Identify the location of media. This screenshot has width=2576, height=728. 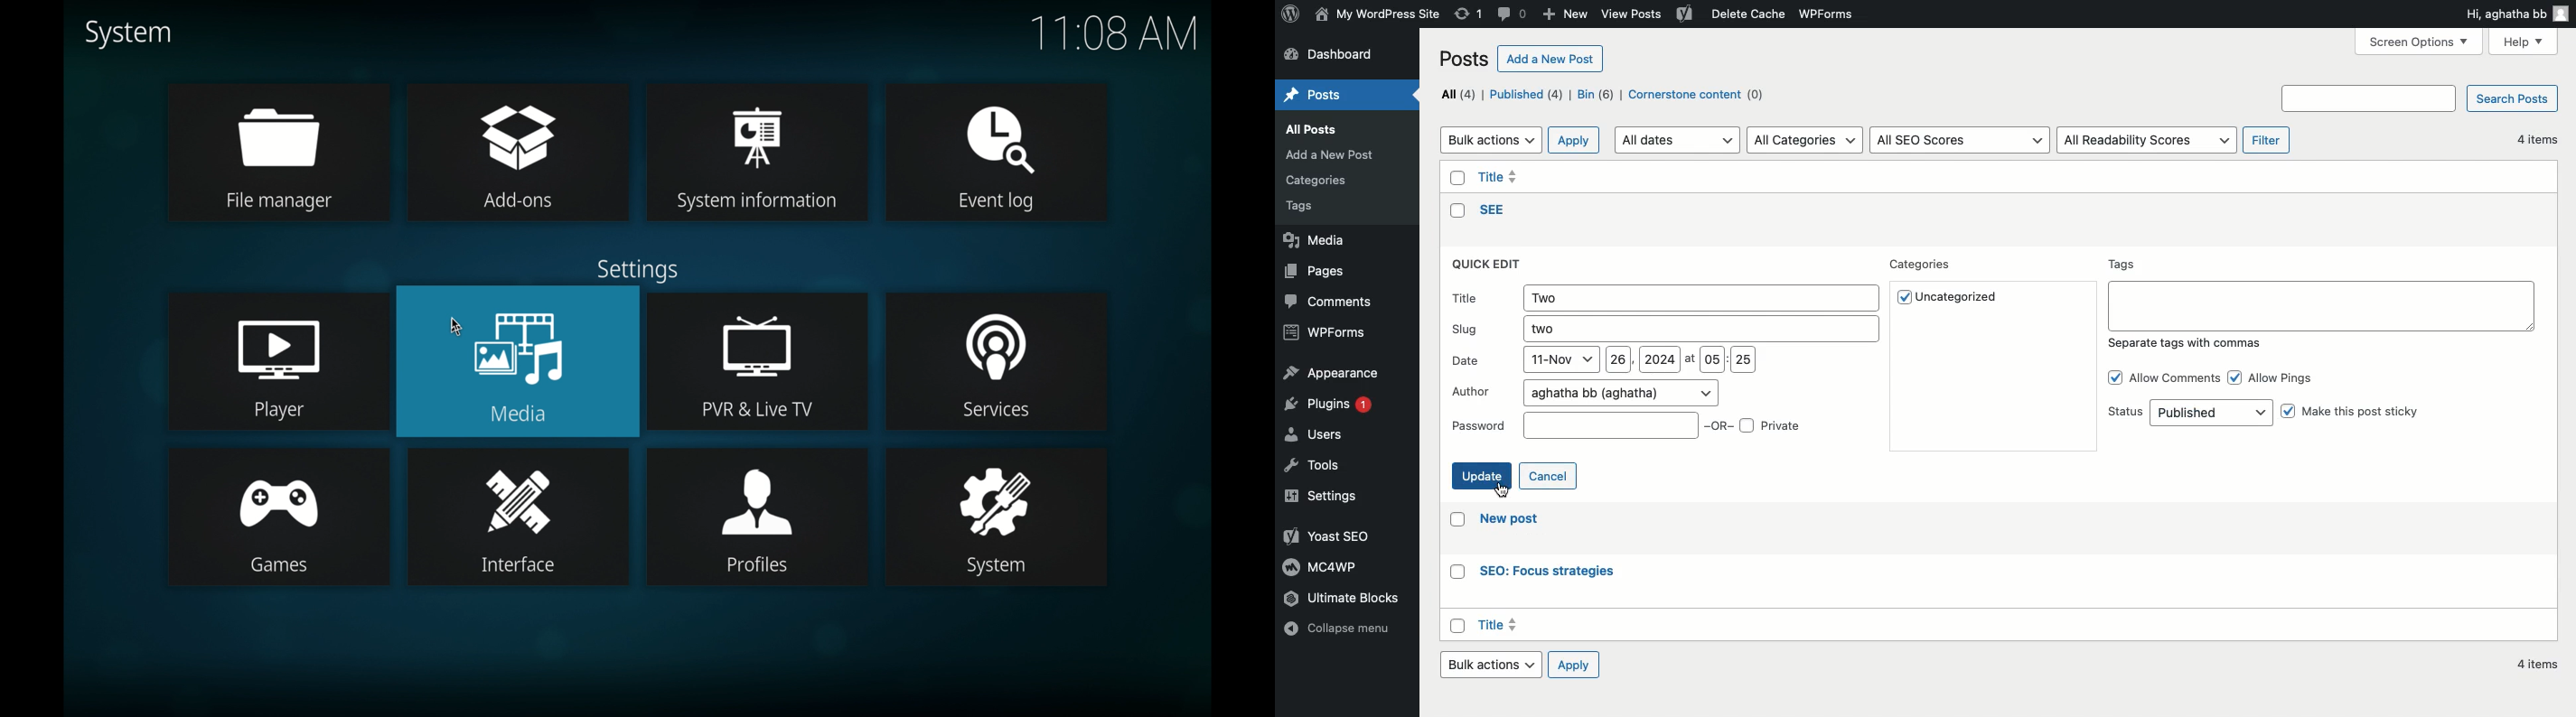
(518, 362).